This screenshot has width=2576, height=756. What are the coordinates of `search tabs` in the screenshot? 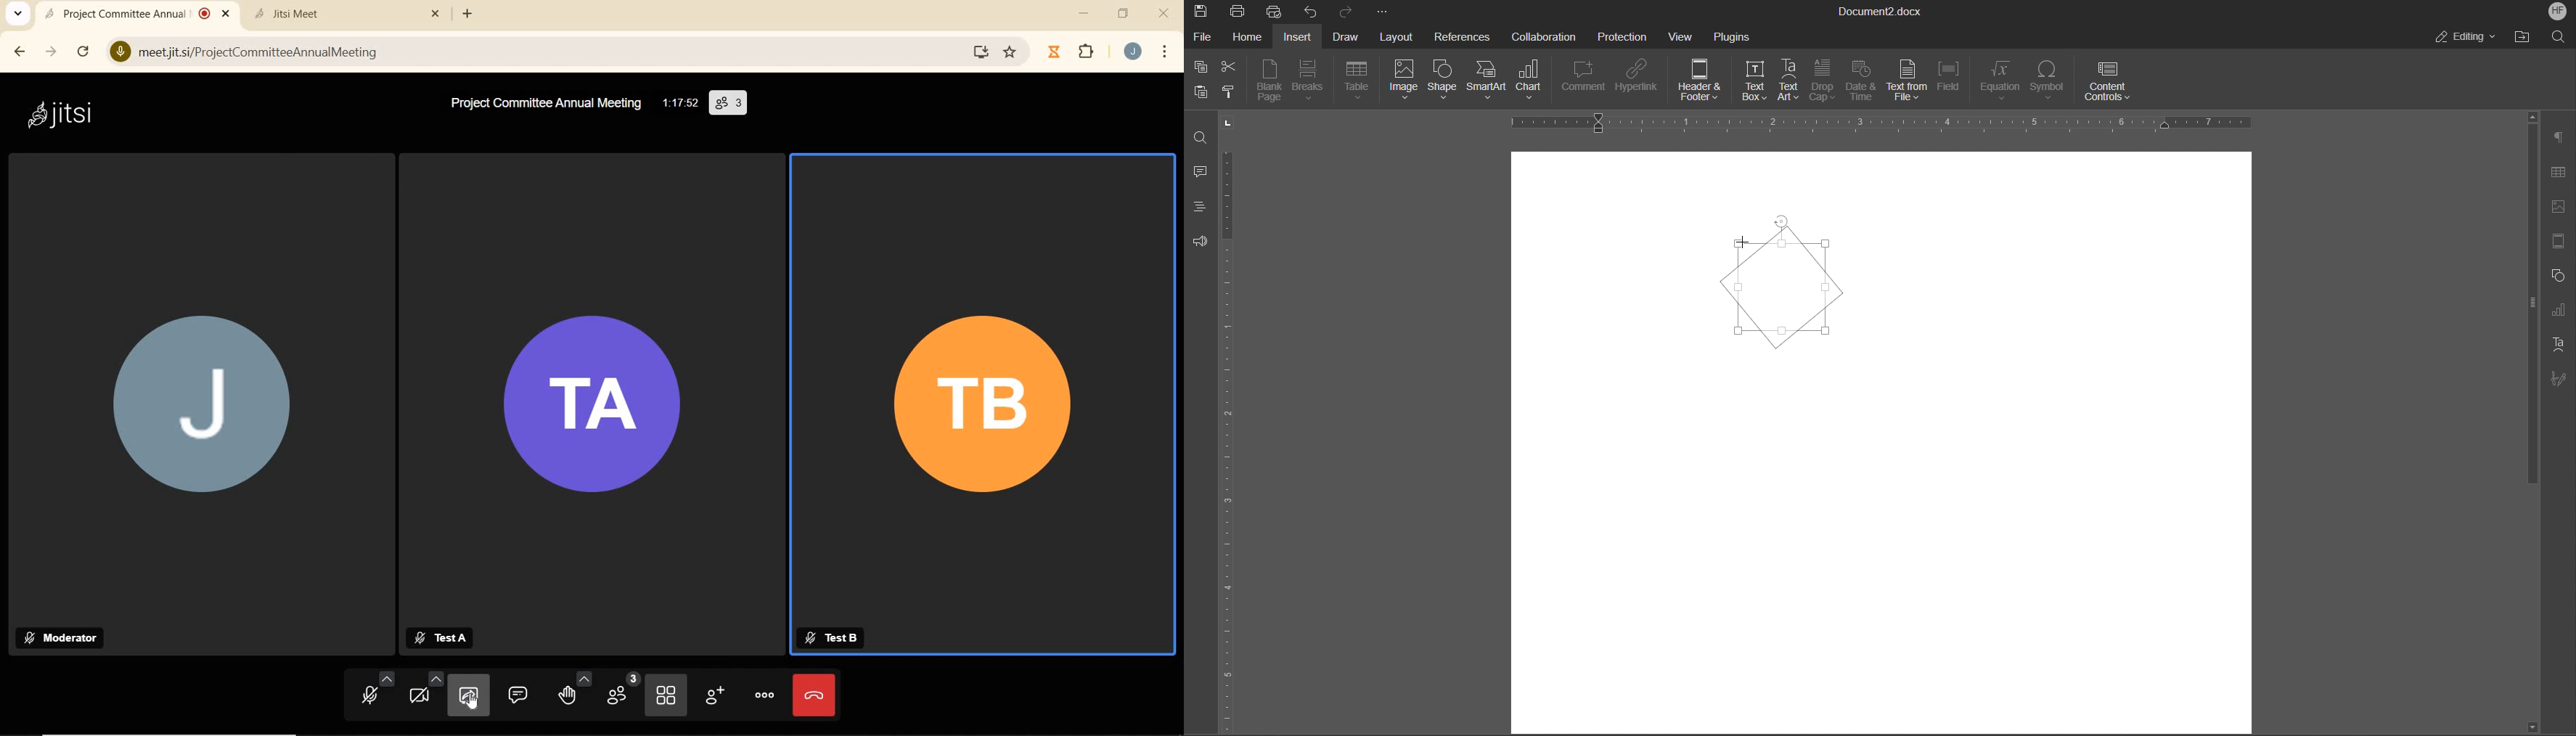 It's located at (20, 15).